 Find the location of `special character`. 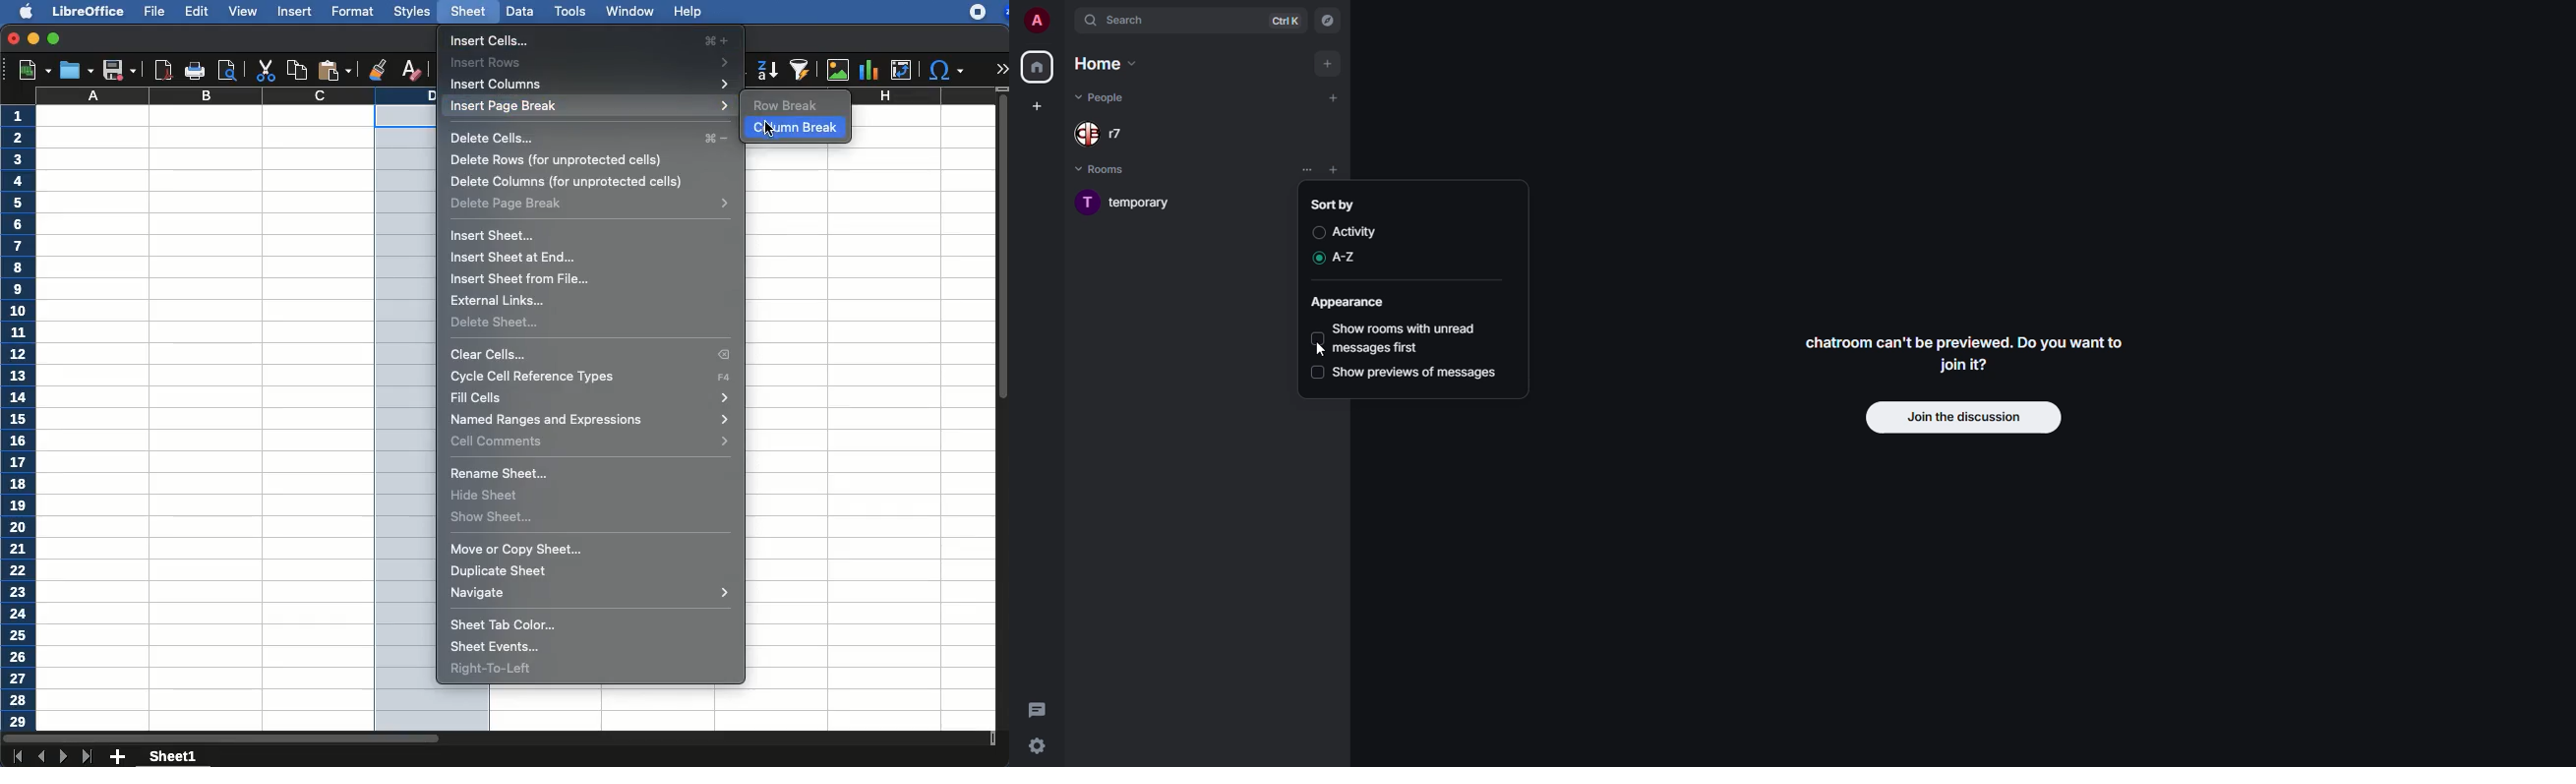

special character is located at coordinates (946, 72).